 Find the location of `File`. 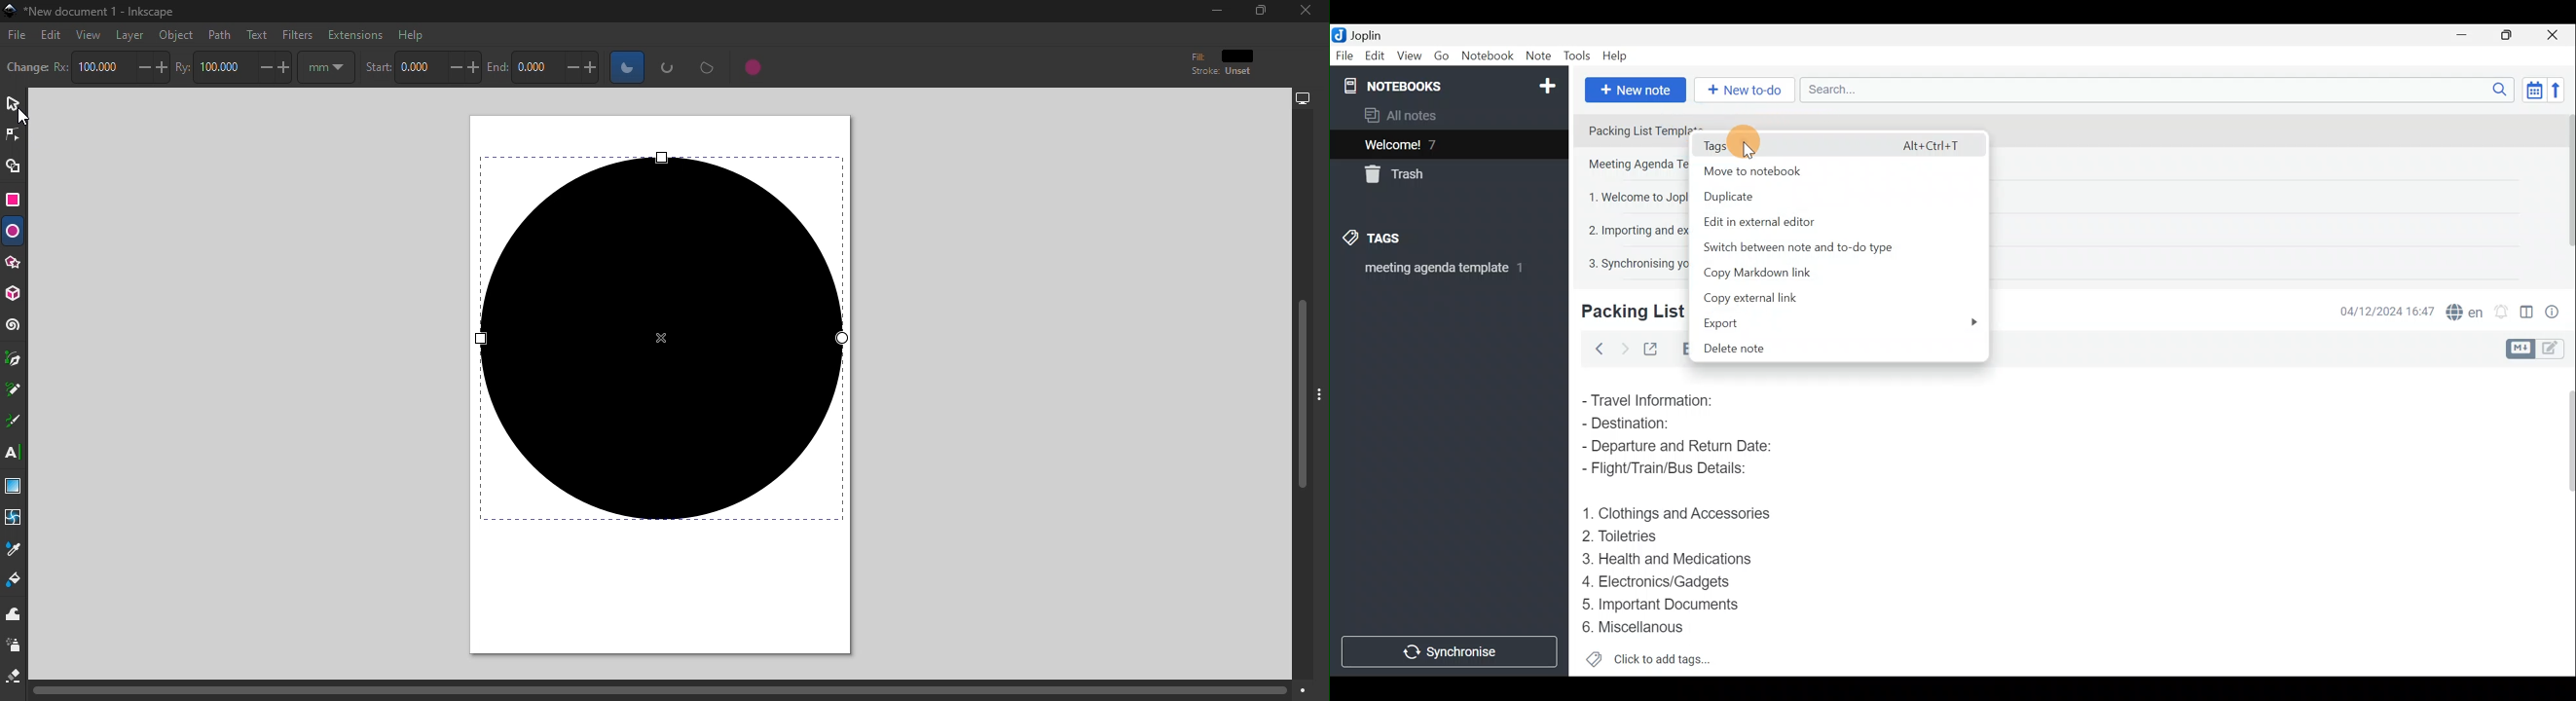

File is located at coordinates (1343, 55).